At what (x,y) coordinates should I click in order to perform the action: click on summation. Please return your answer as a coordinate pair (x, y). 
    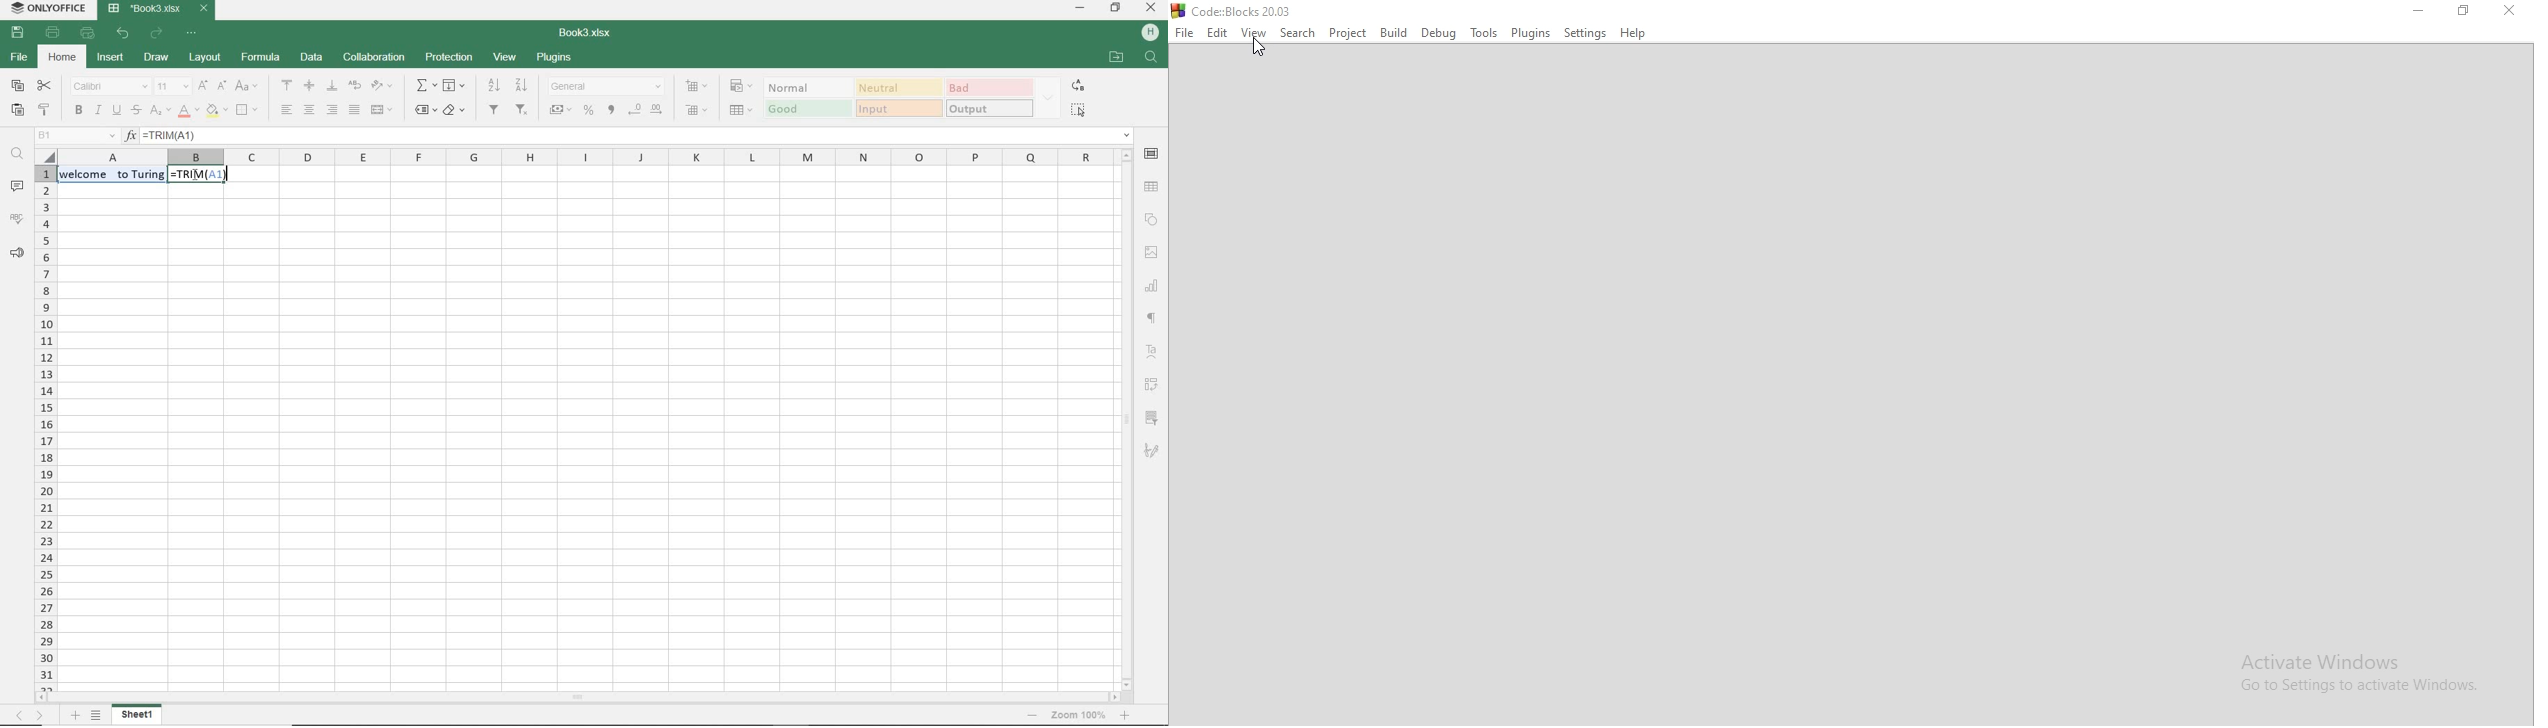
    Looking at the image, I should click on (424, 87).